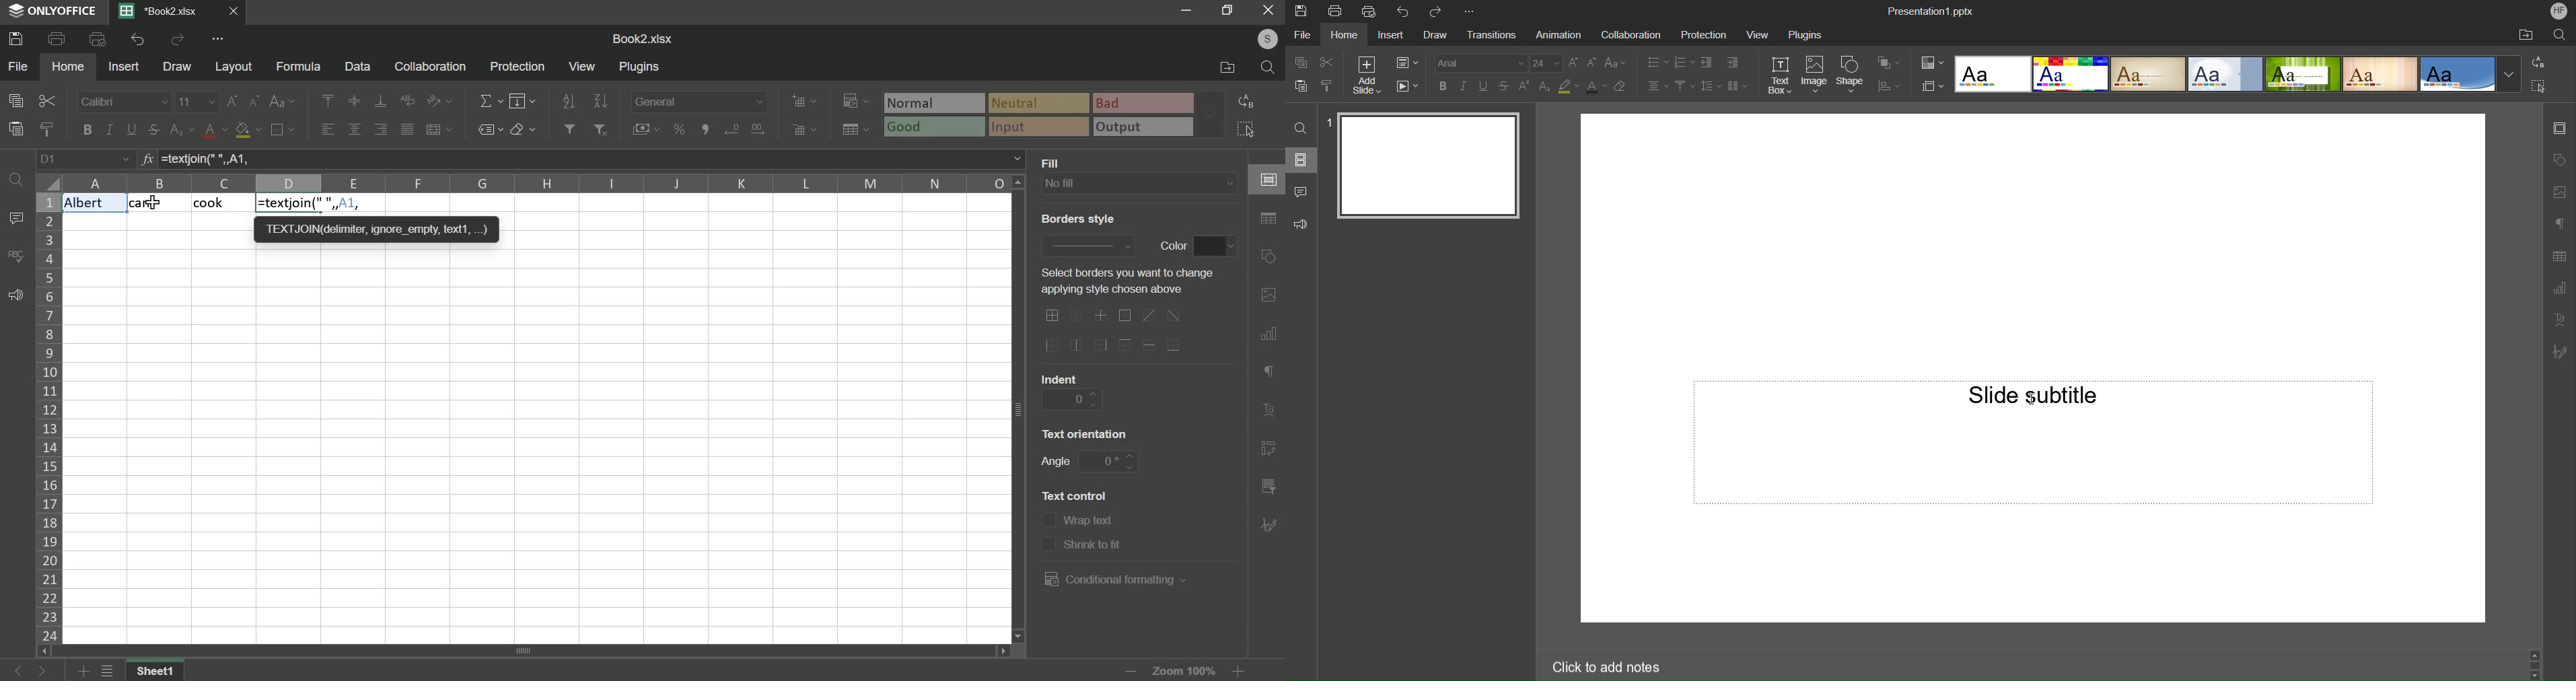  I want to click on delete cells, so click(805, 129).